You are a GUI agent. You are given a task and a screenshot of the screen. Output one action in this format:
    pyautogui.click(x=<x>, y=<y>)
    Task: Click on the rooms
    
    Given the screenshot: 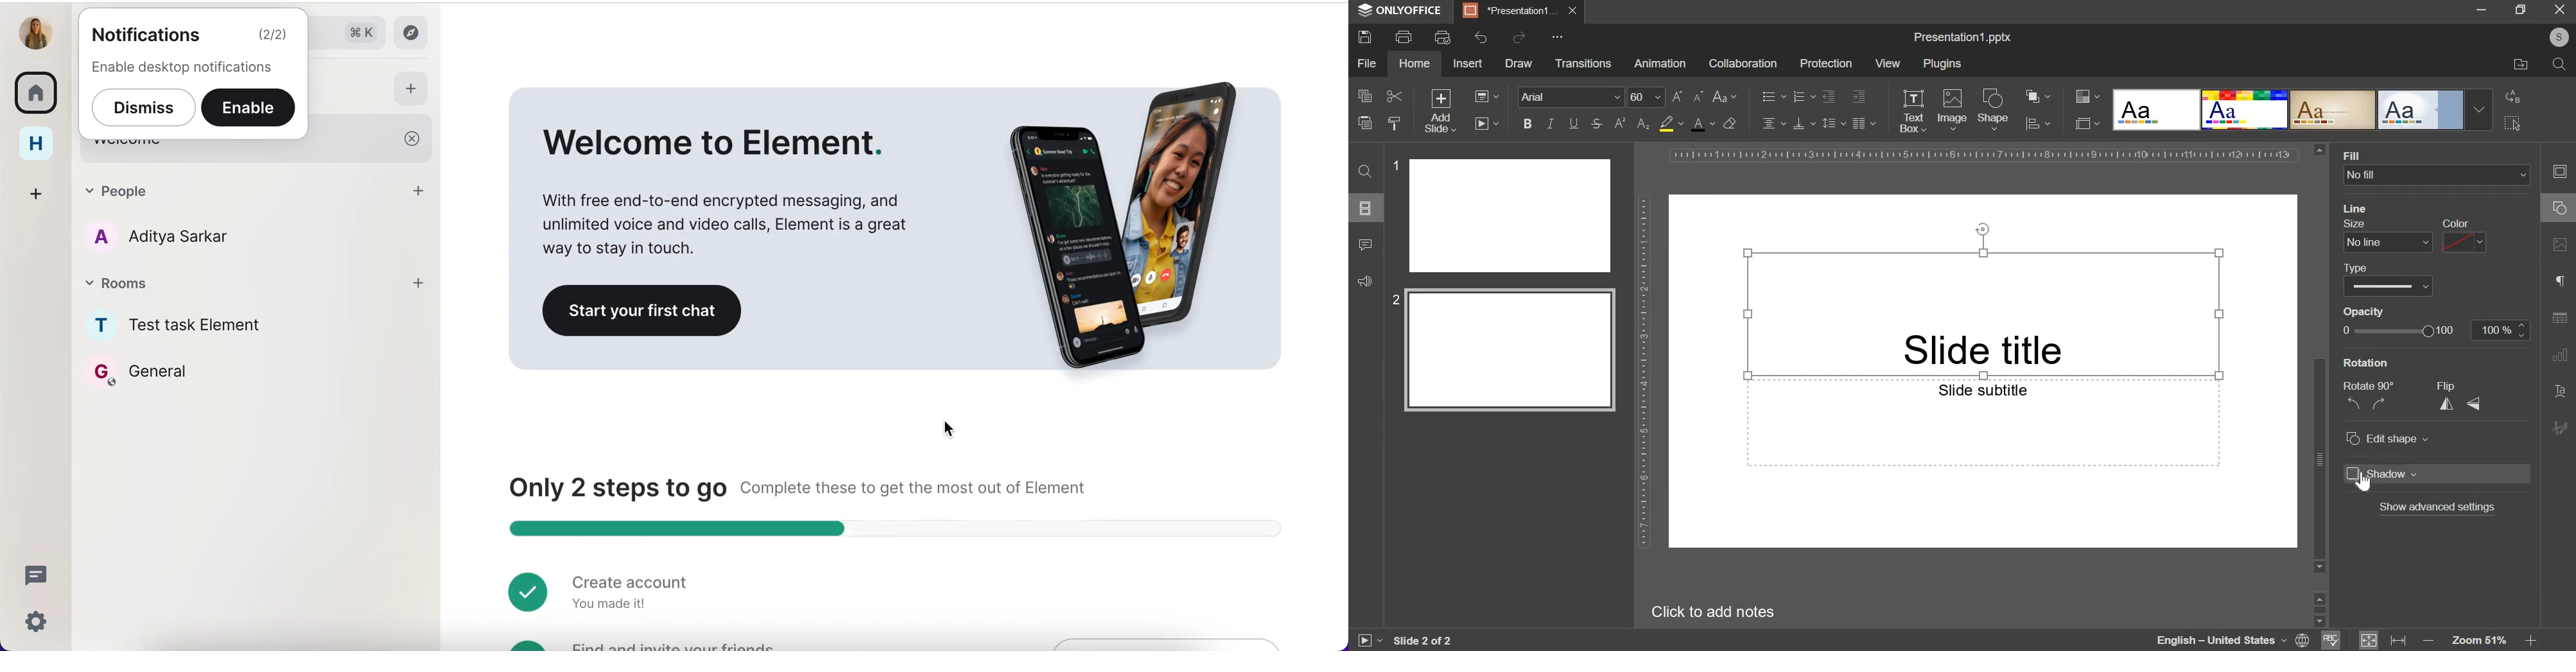 What is the action you would take?
    pyautogui.click(x=39, y=90)
    